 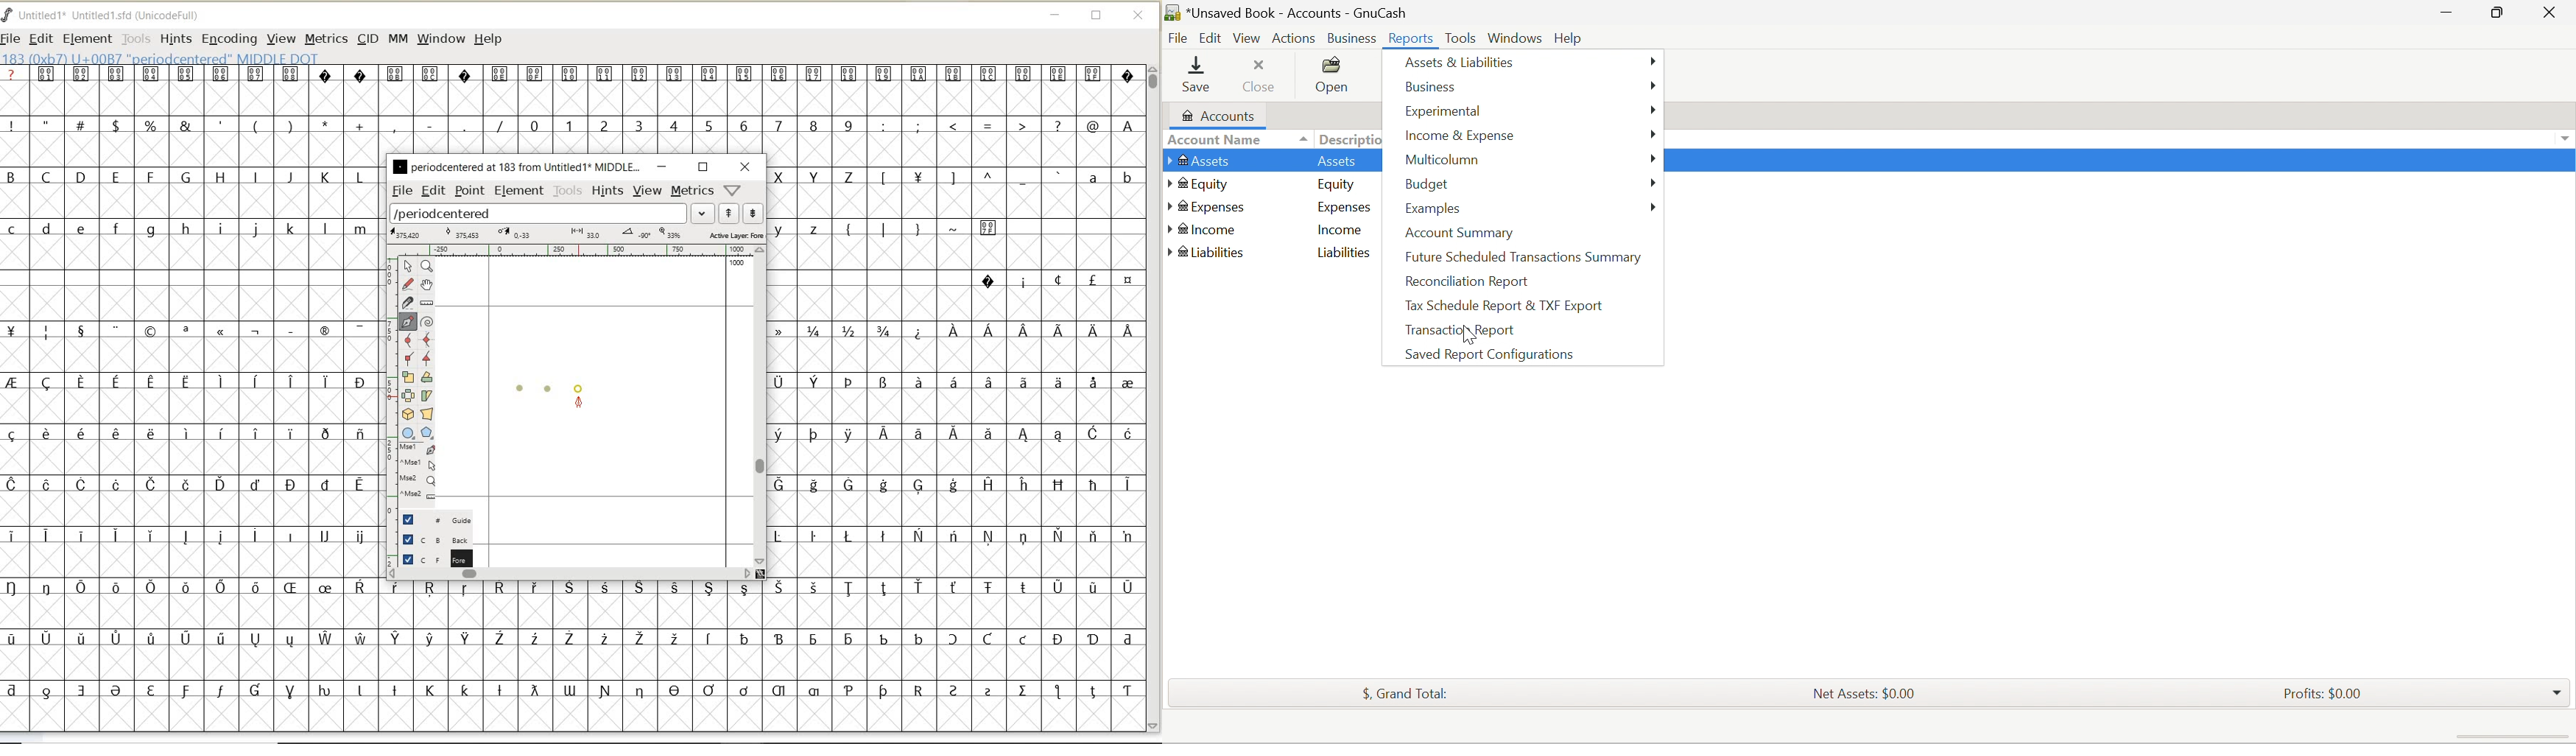 What do you see at coordinates (517, 190) in the screenshot?
I see `element` at bounding box center [517, 190].